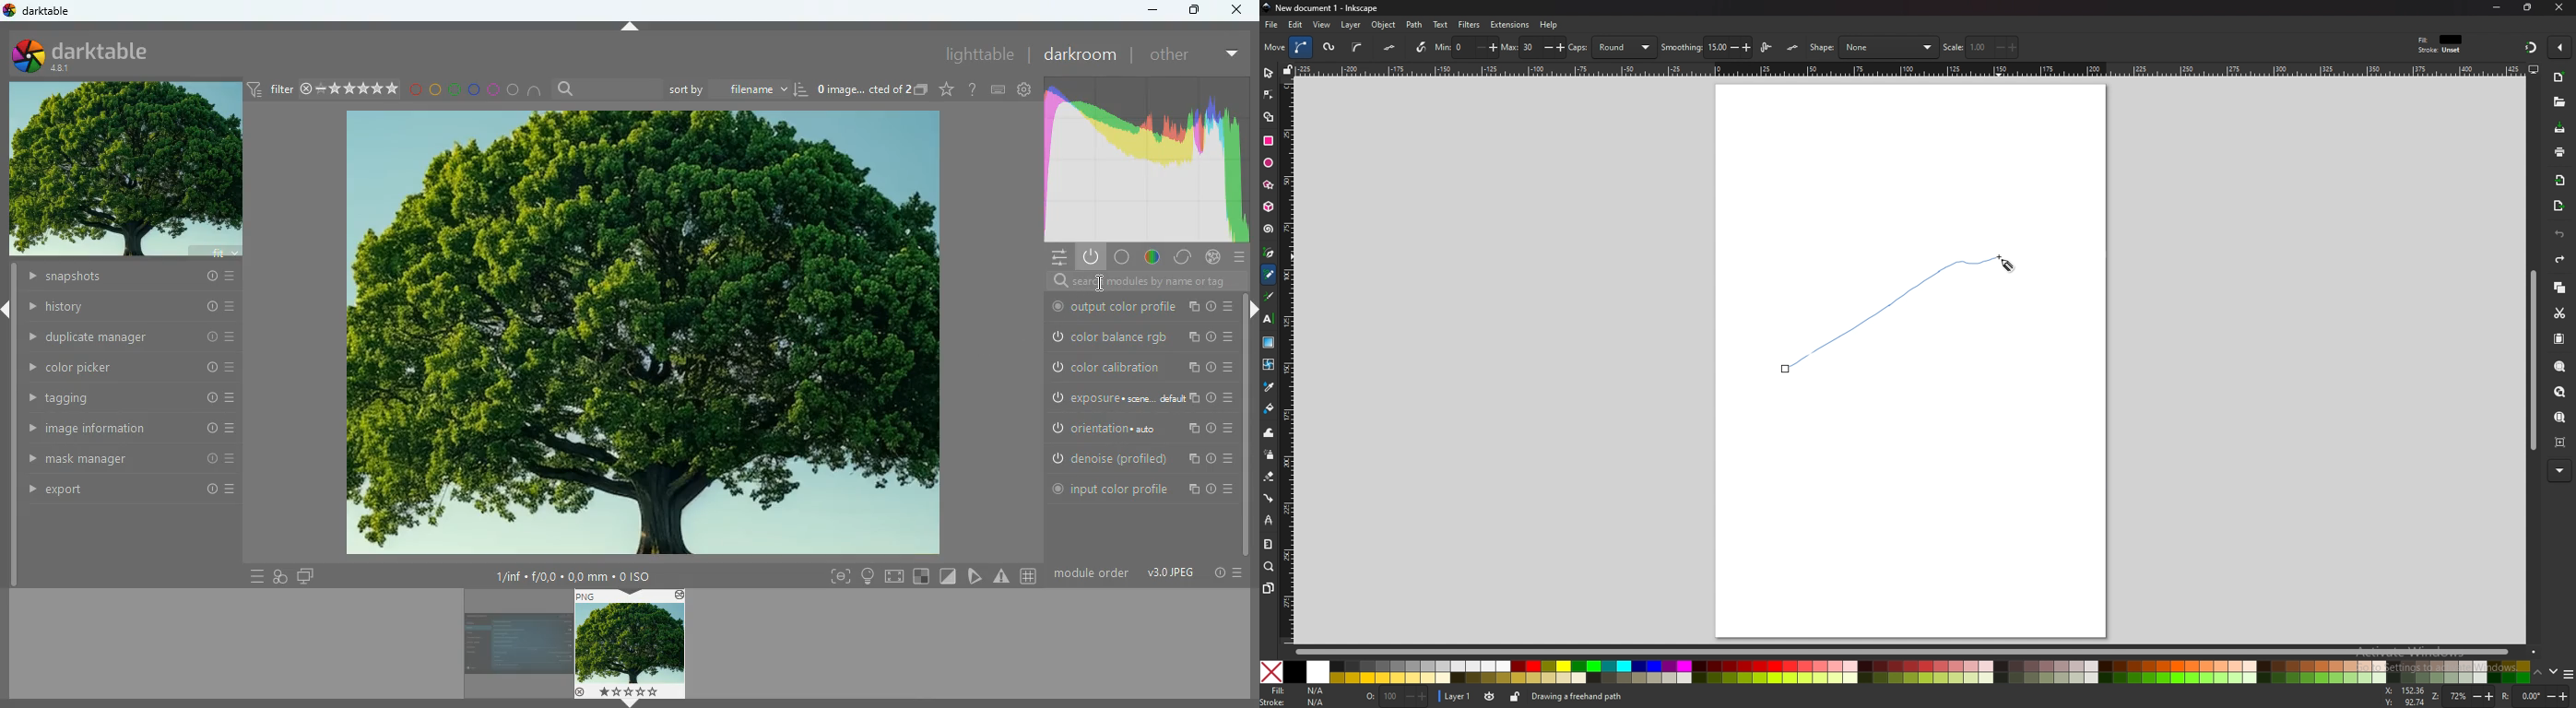 Image resolution: width=2576 pixels, height=728 pixels. What do you see at coordinates (1237, 573) in the screenshot?
I see `menu` at bounding box center [1237, 573].